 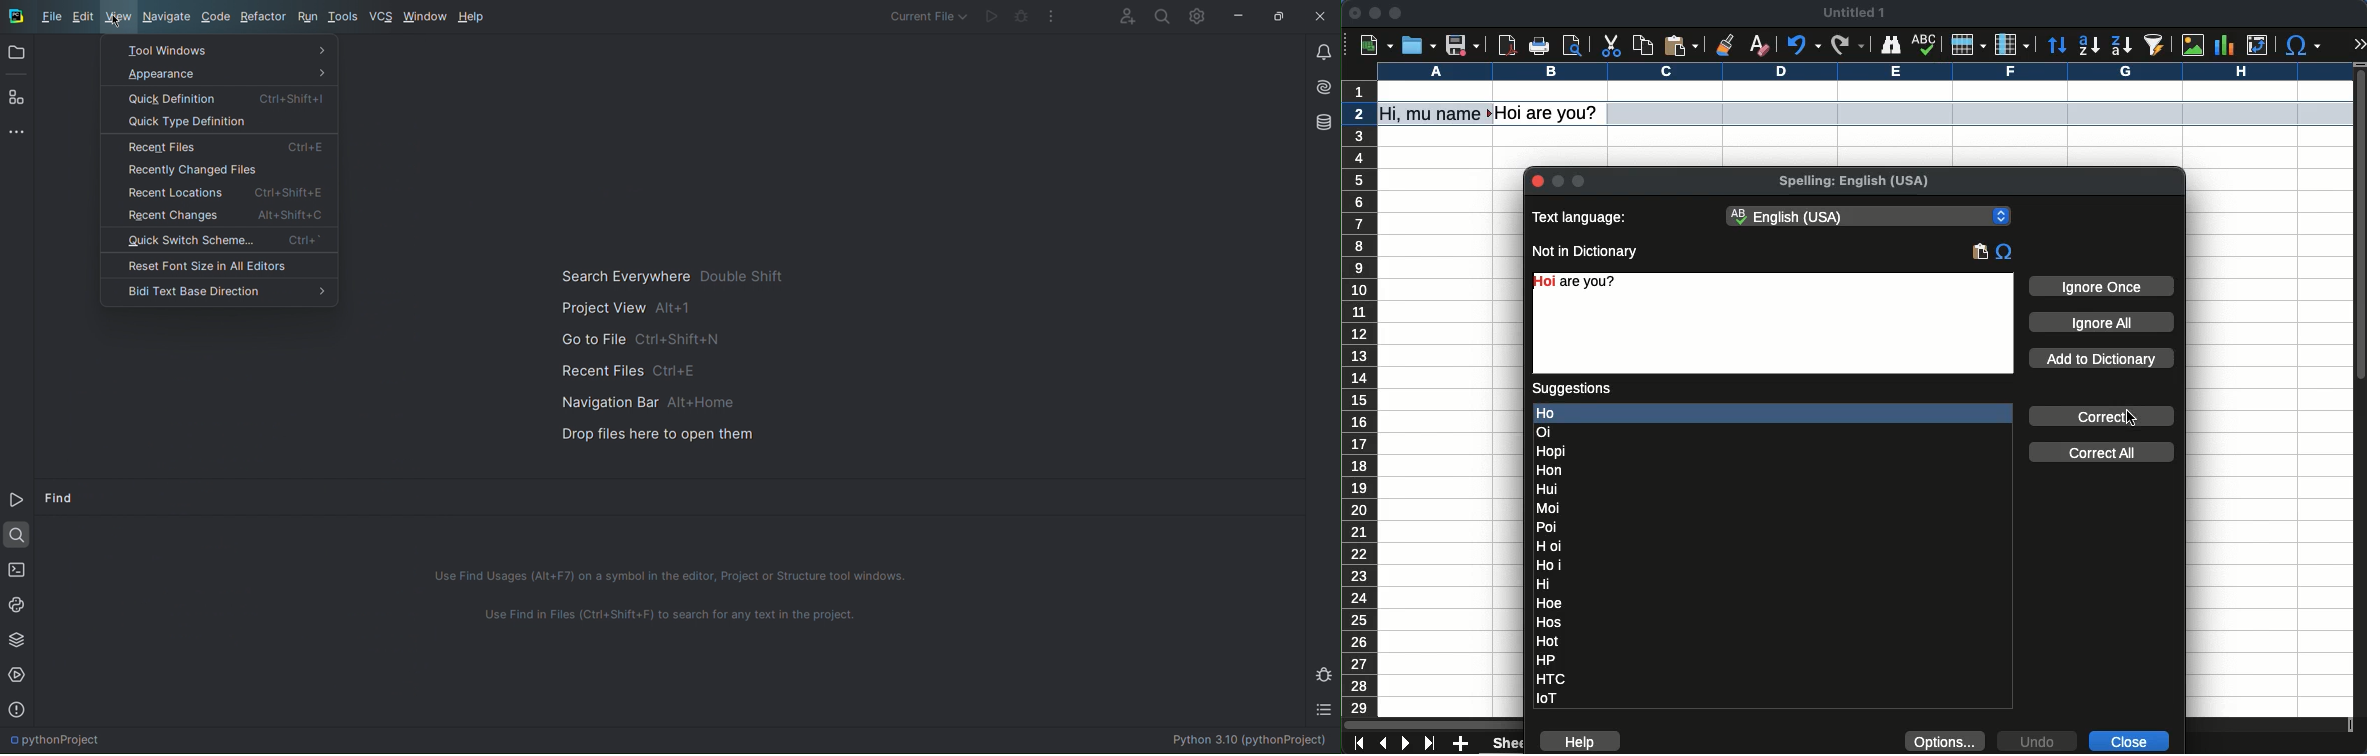 I want to click on Hot, so click(x=1548, y=641).